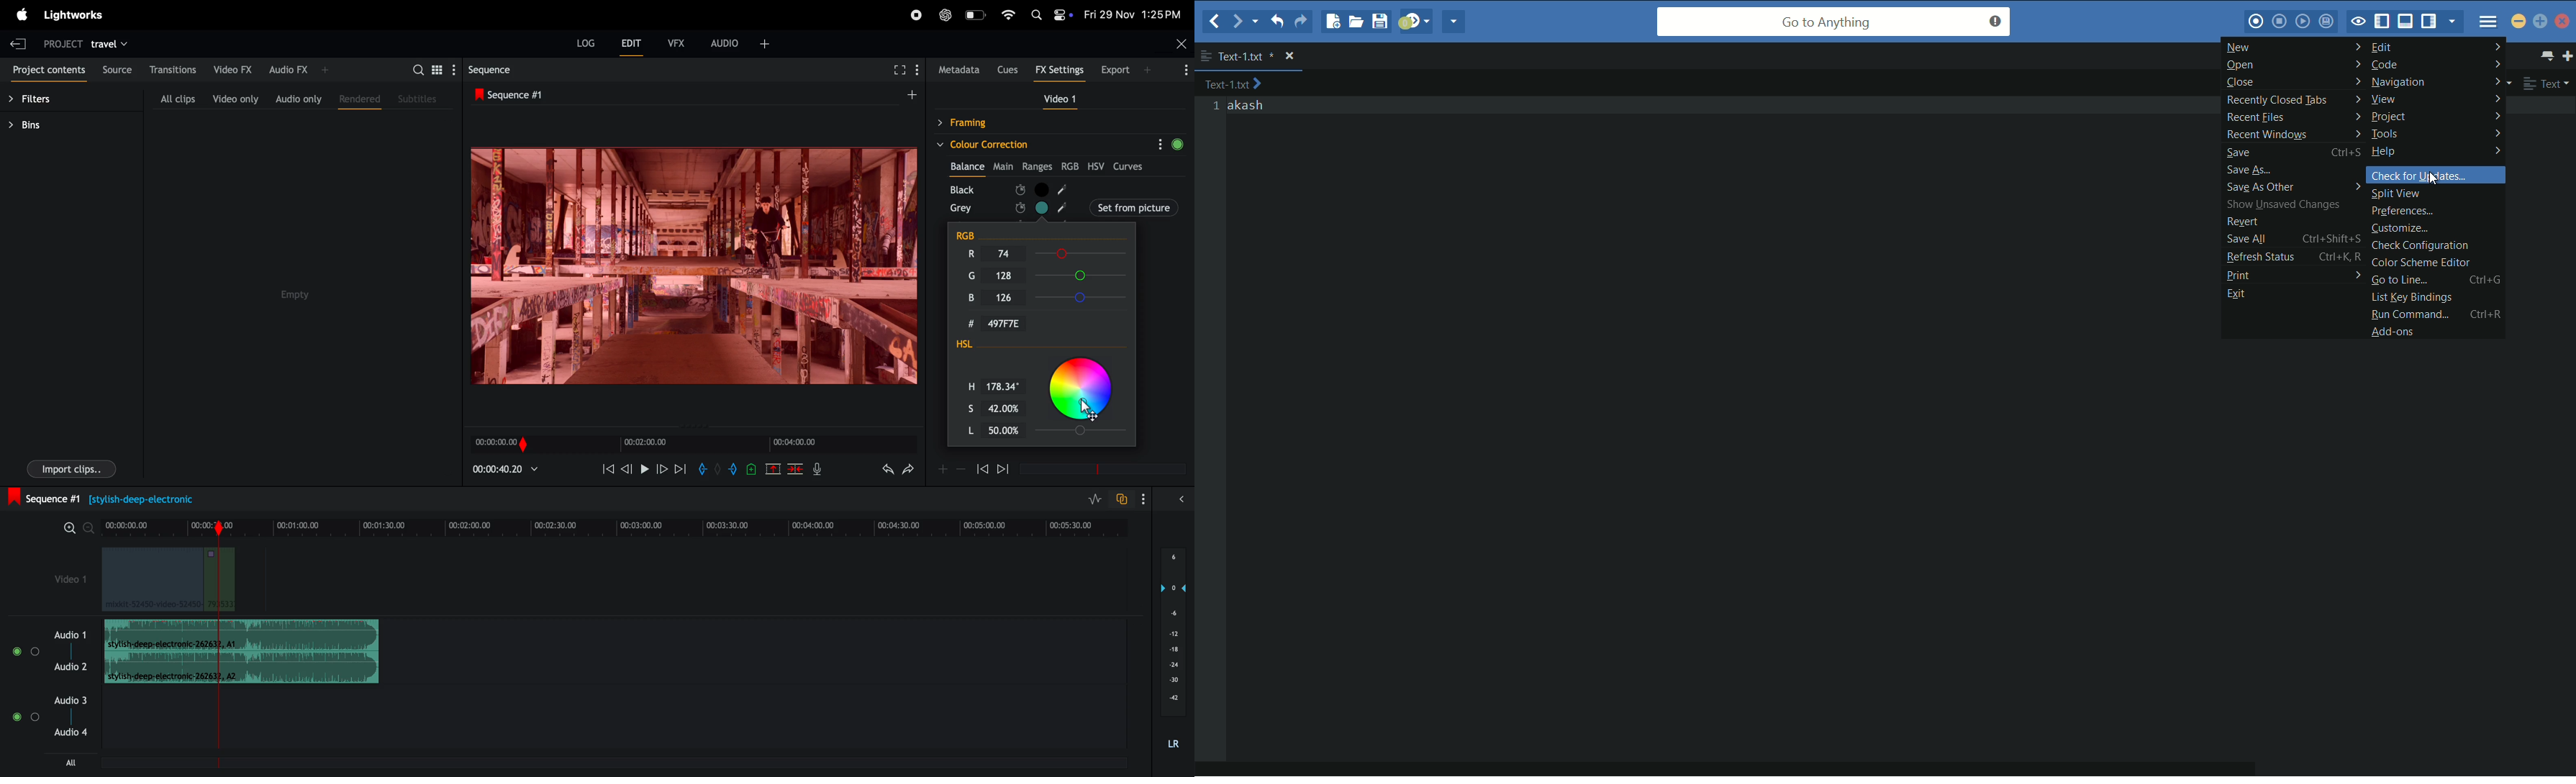 This screenshot has width=2576, height=784. What do you see at coordinates (915, 16) in the screenshot?
I see `recorder` at bounding box center [915, 16].